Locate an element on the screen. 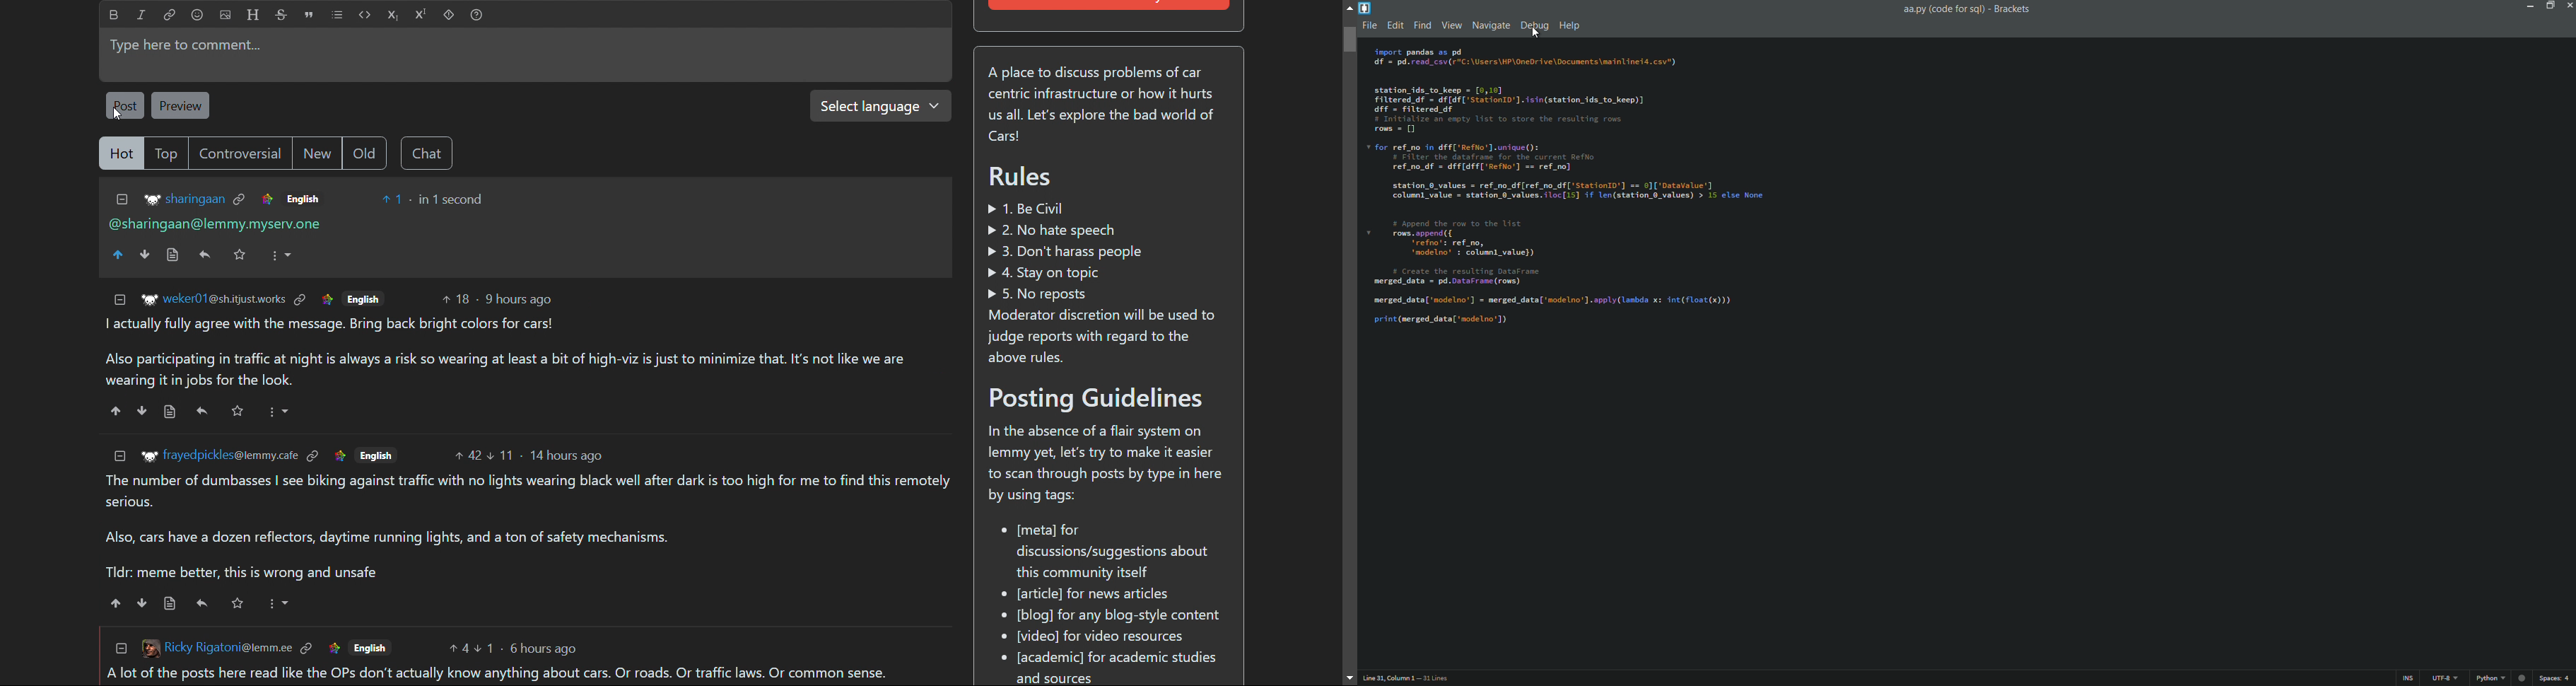 Image resolution: width=2576 pixels, height=700 pixels. view source is located at coordinates (170, 602).